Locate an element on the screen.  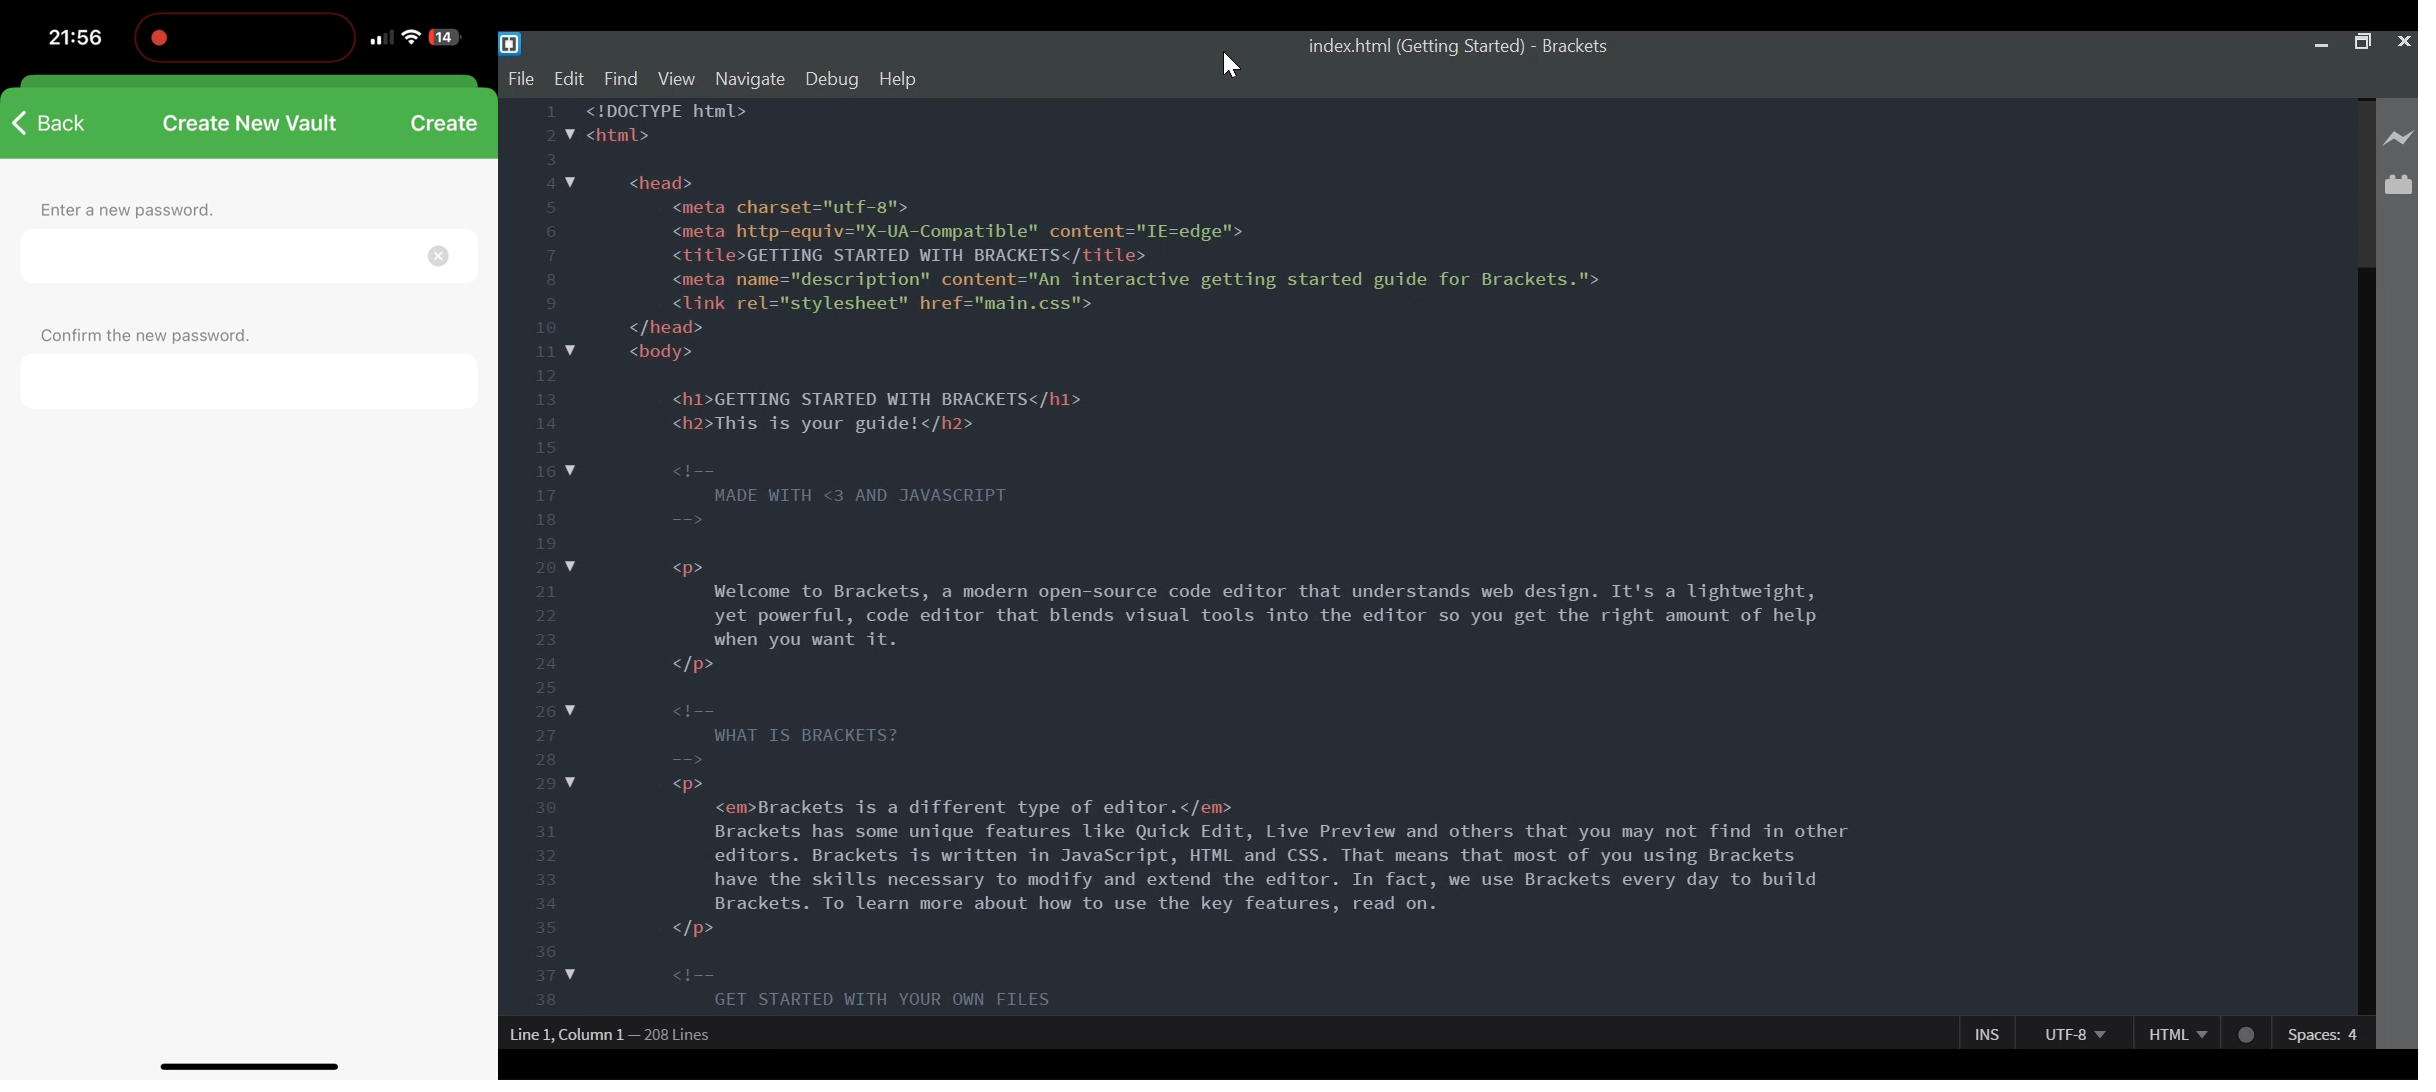
Brackets Desktop icon is located at coordinates (510, 45).